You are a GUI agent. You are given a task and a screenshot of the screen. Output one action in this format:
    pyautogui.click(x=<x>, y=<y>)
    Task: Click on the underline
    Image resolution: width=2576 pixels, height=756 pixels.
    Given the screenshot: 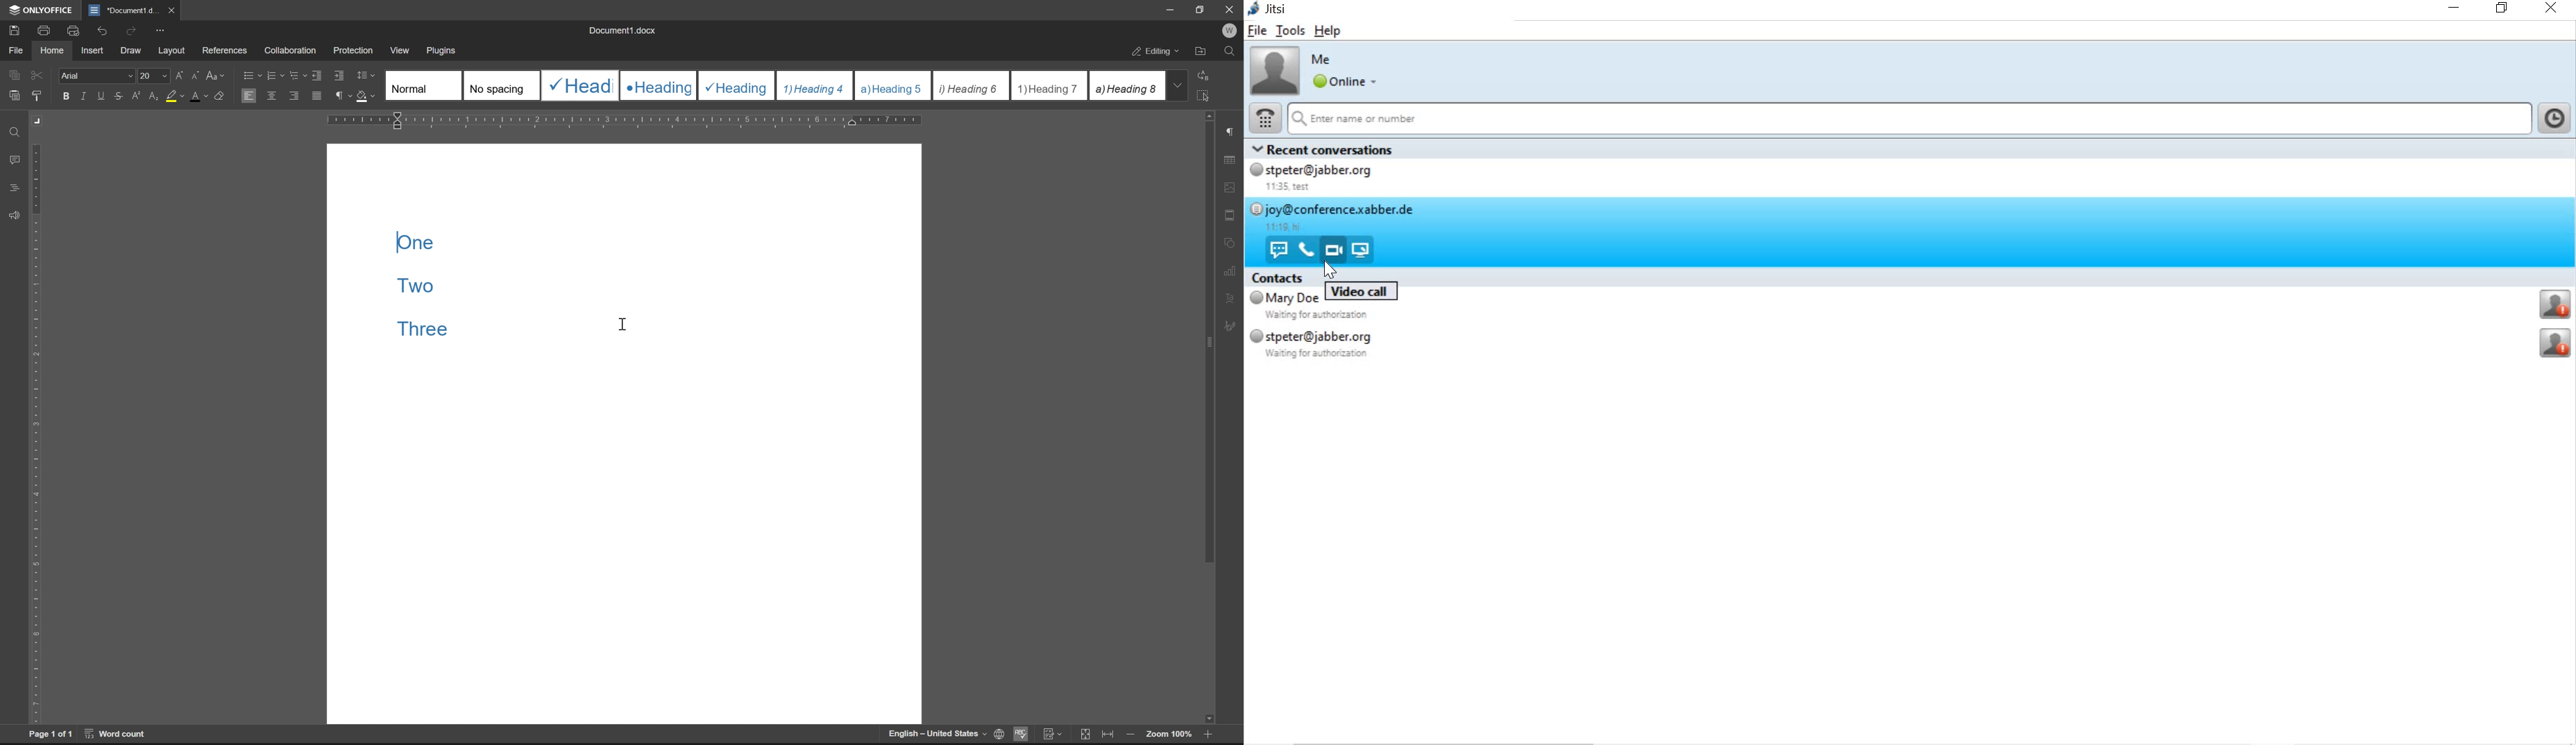 What is the action you would take?
    pyautogui.click(x=102, y=96)
    